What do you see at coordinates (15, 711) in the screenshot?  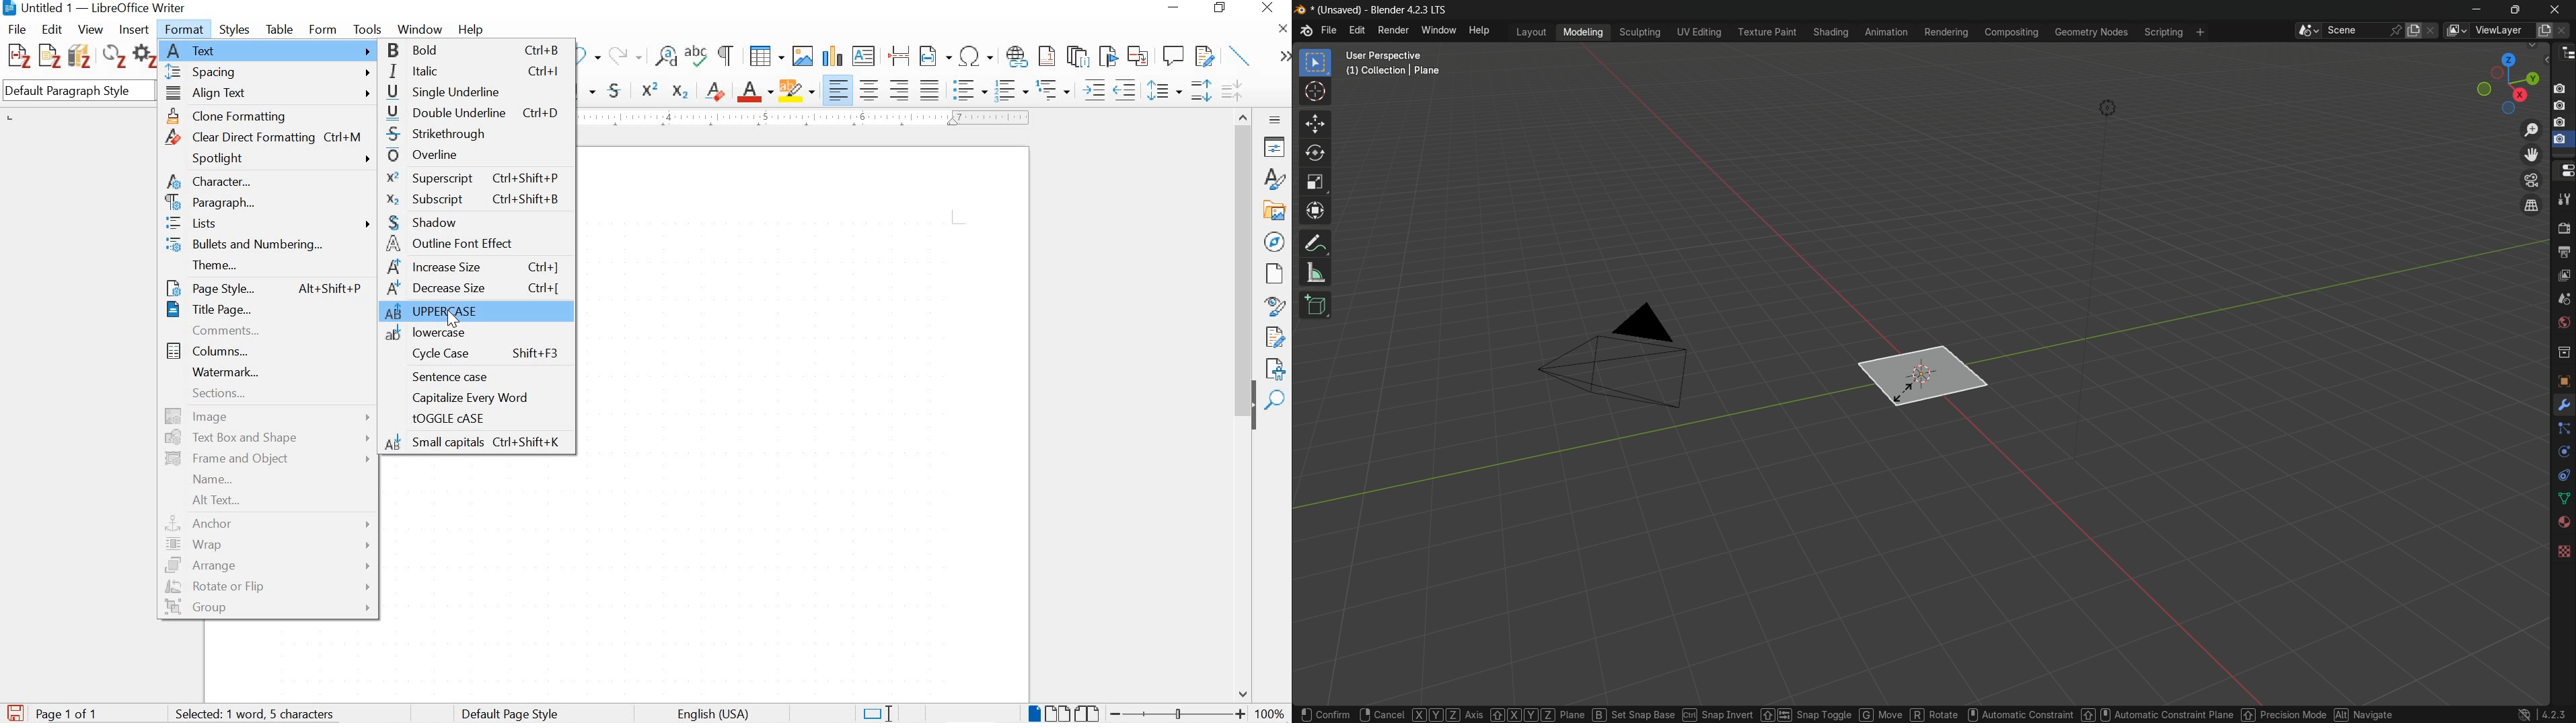 I see `save` at bounding box center [15, 711].